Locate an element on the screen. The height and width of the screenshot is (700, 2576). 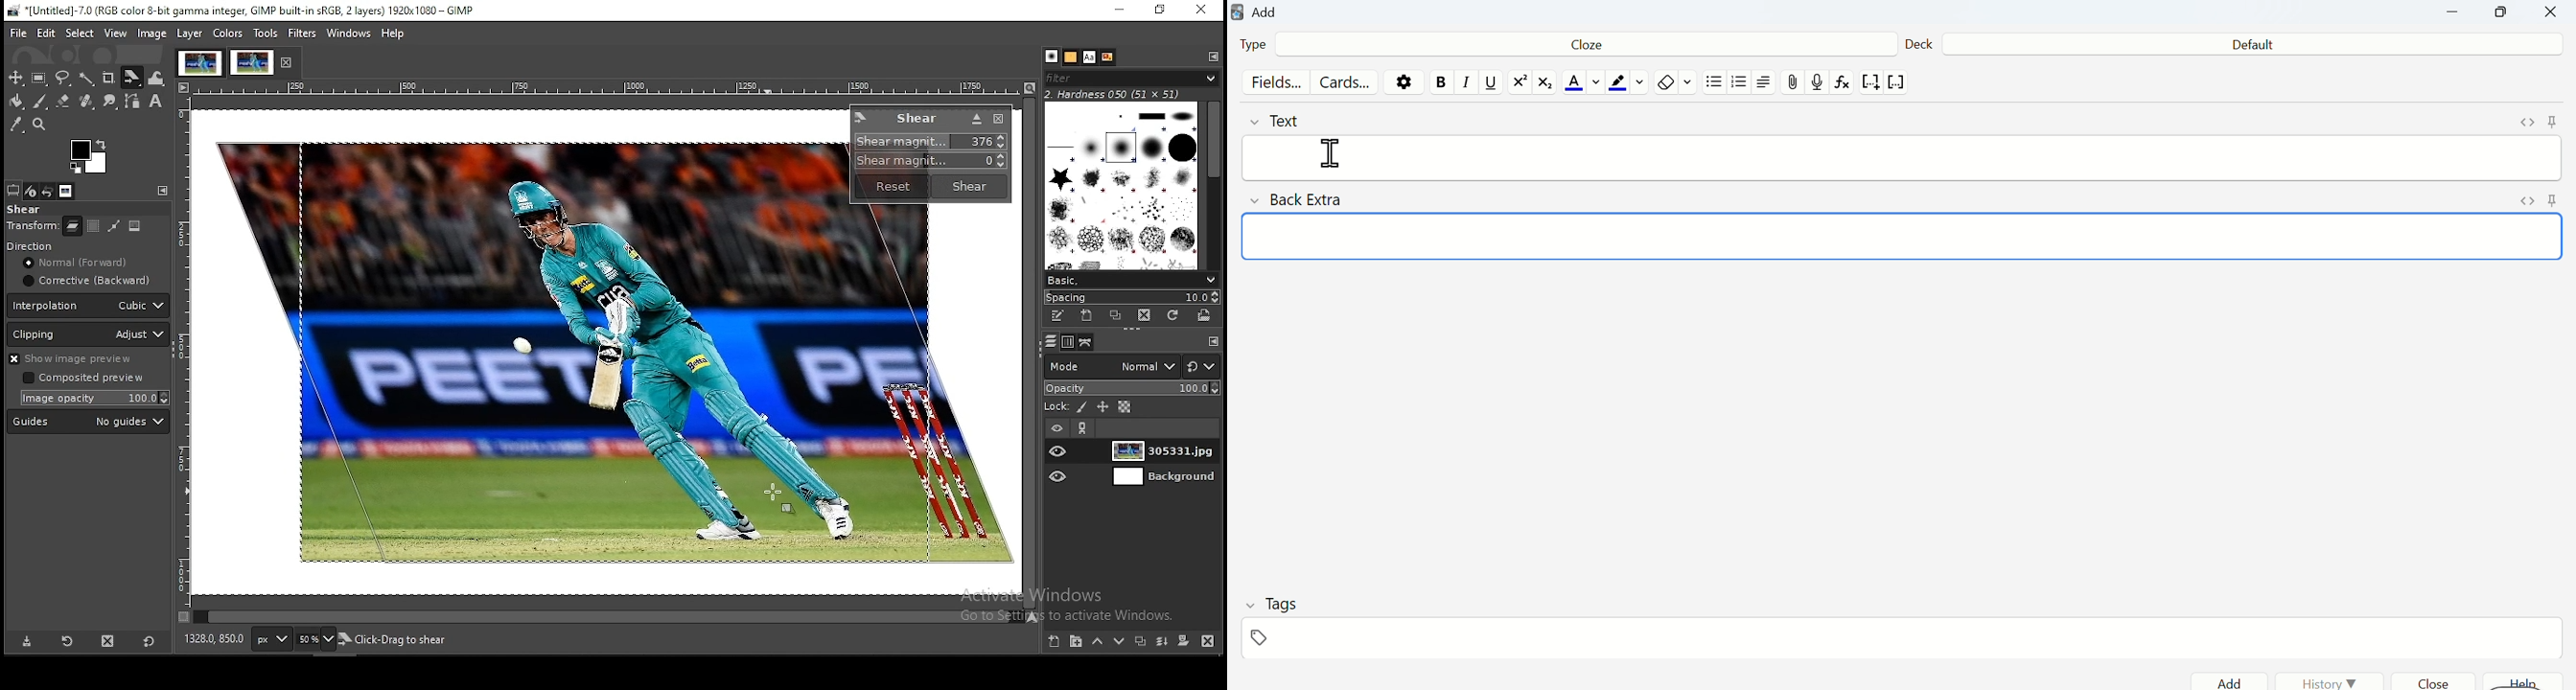
Pin is located at coordinates (2554, 200).